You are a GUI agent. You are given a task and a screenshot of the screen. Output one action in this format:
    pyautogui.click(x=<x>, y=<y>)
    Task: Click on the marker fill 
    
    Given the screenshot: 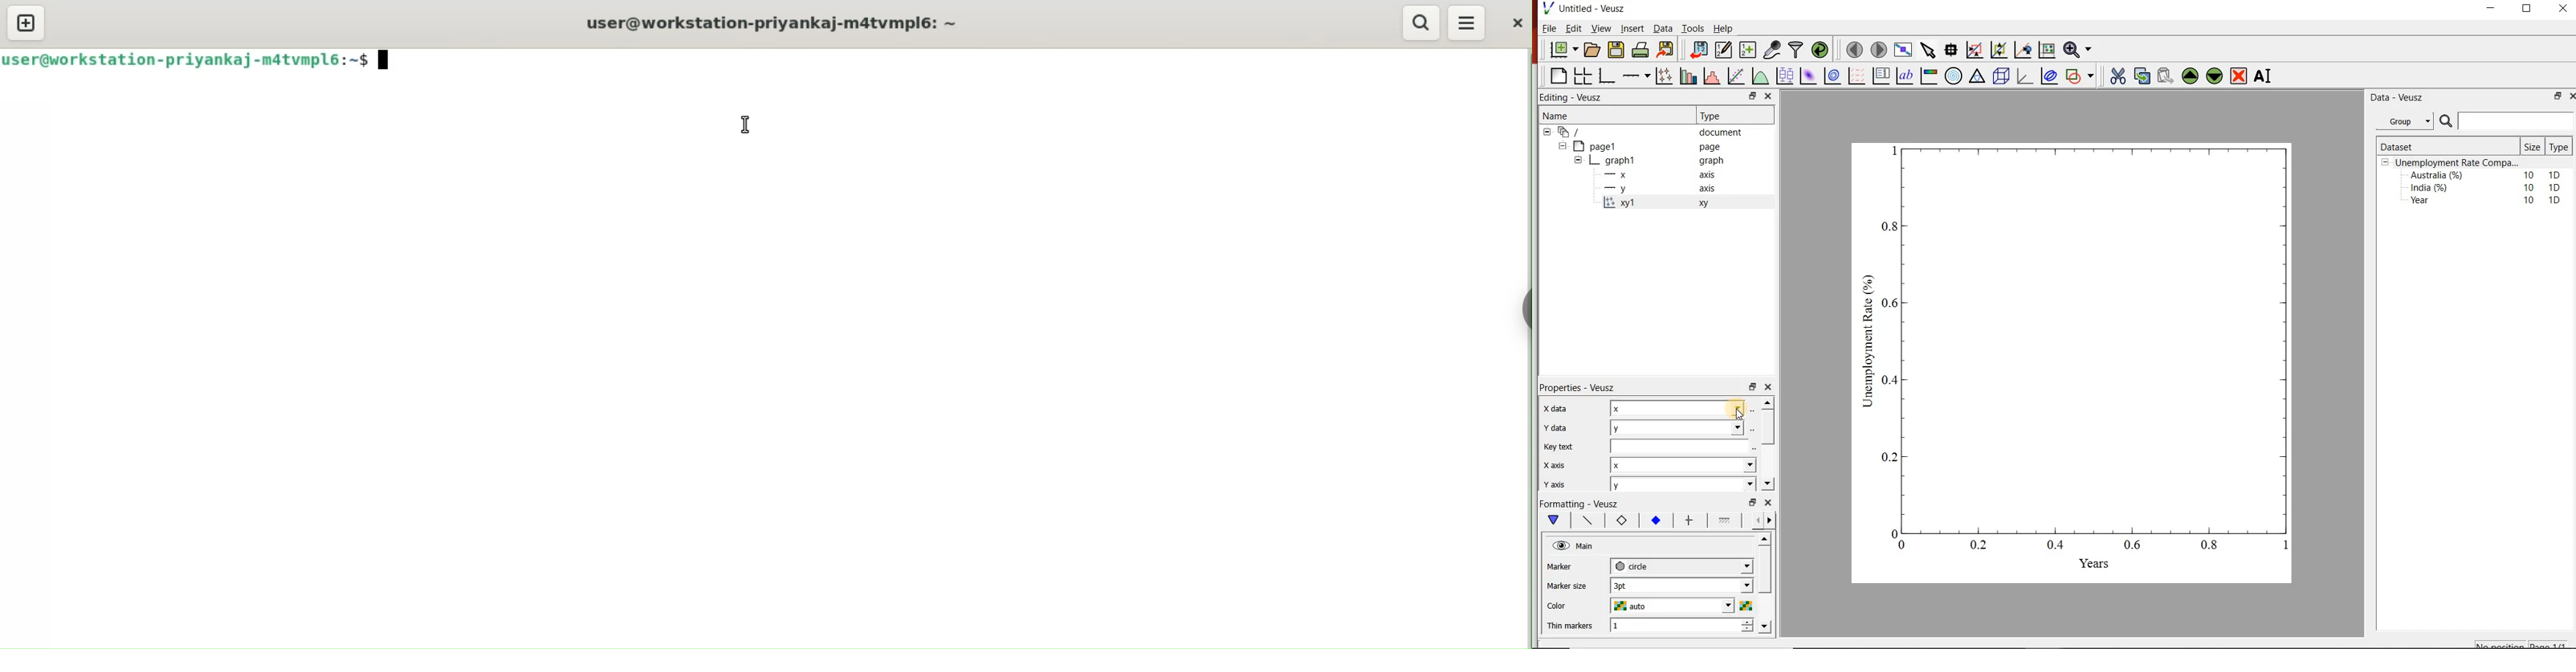 What is the action you would take?
    pyautogui.click(x=1656, y=521)
    